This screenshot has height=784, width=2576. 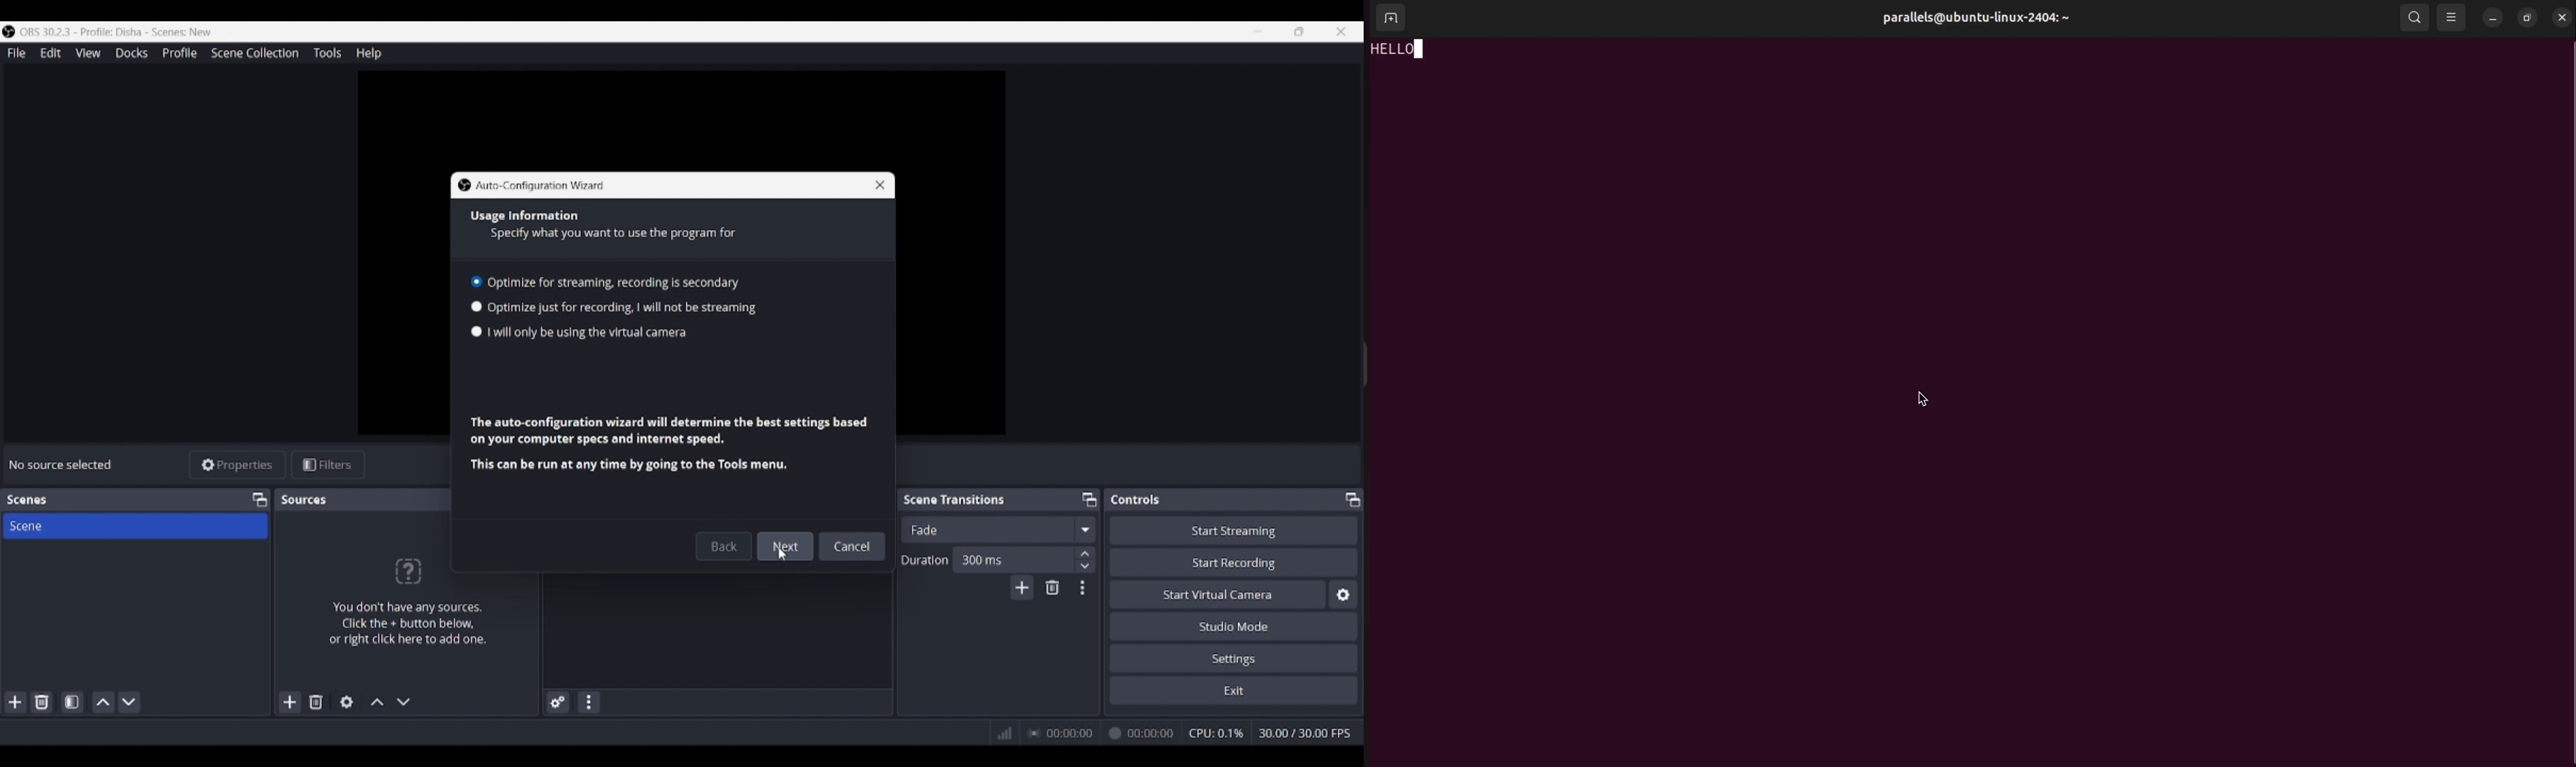 I want to click on Edit menu, so click(x=50, y=53).